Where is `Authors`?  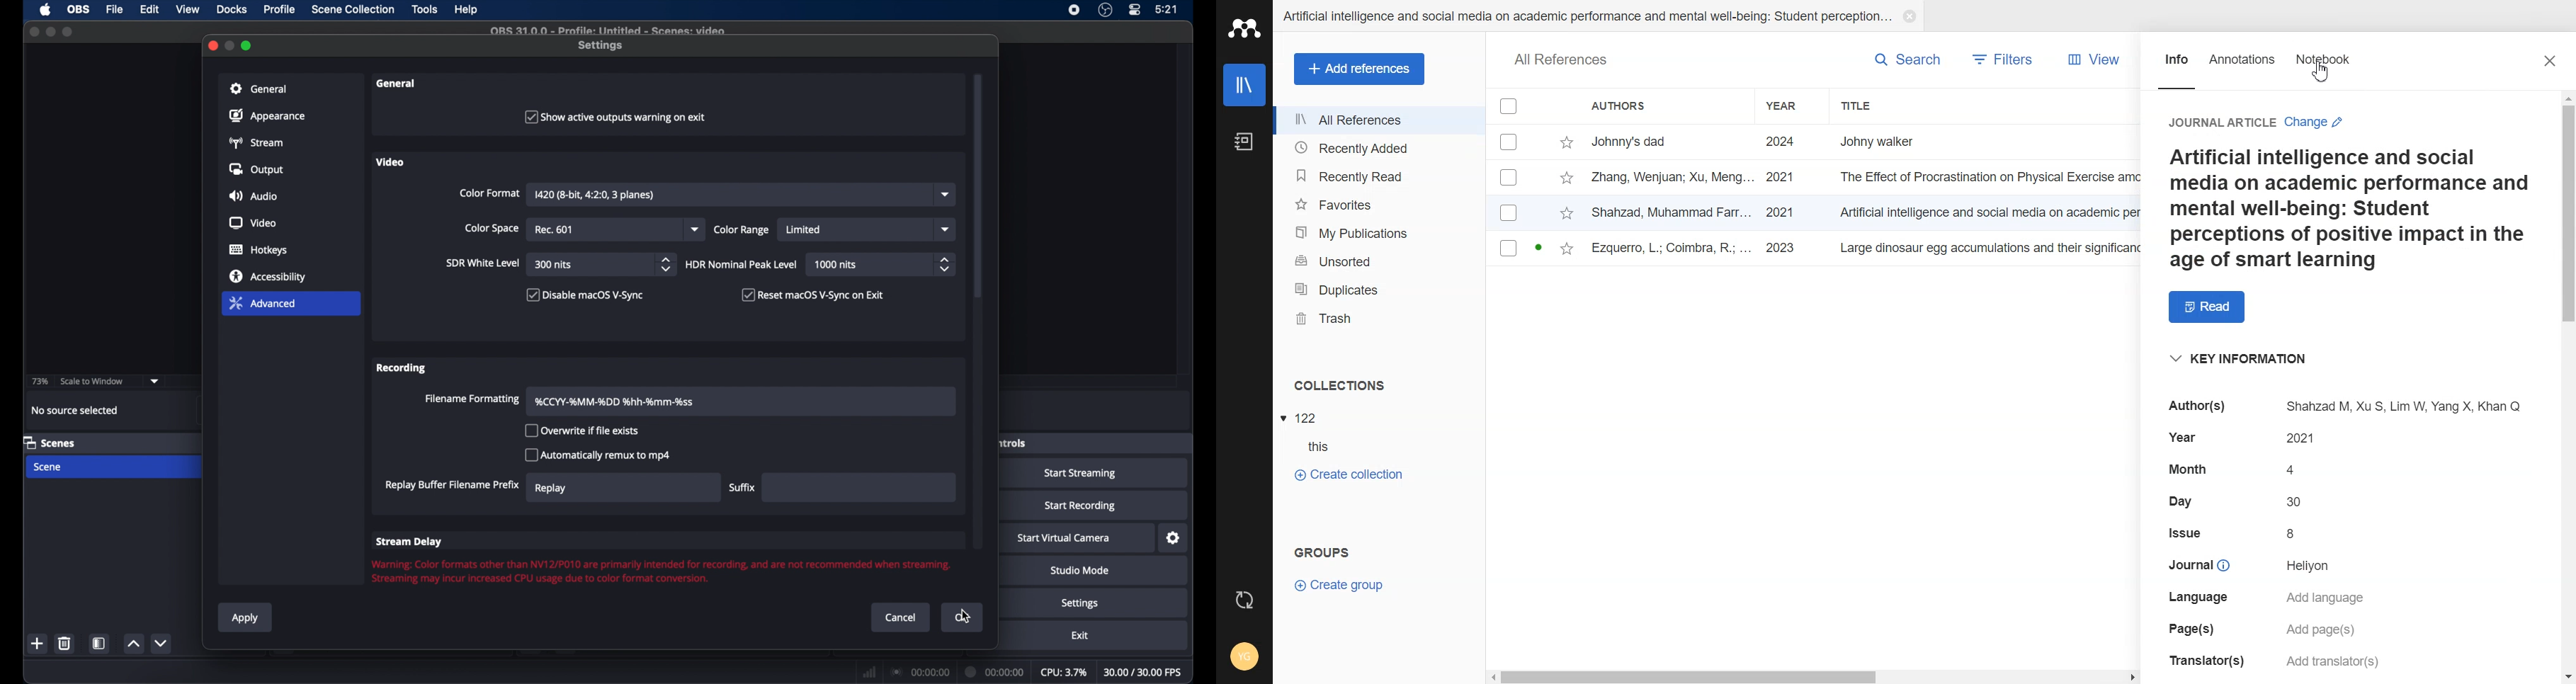
Authors is located at coordinates (1664, 106).